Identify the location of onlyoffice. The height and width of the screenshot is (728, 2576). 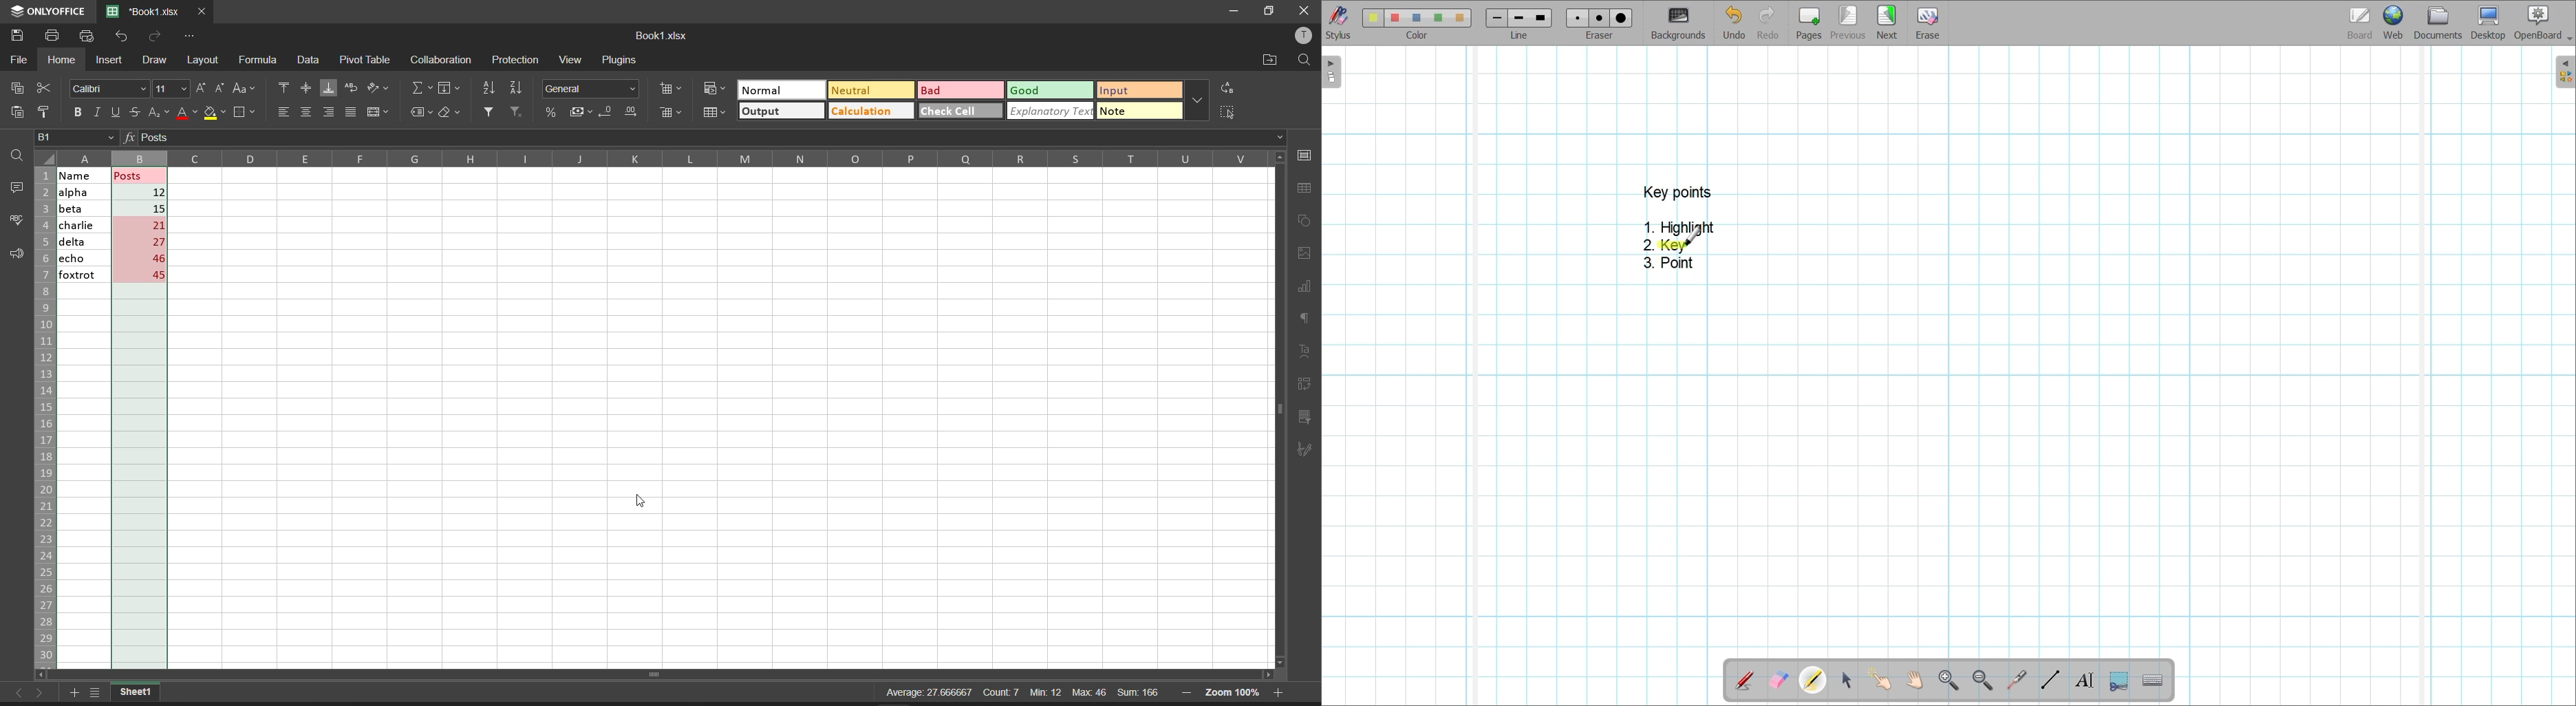
(51, 12).